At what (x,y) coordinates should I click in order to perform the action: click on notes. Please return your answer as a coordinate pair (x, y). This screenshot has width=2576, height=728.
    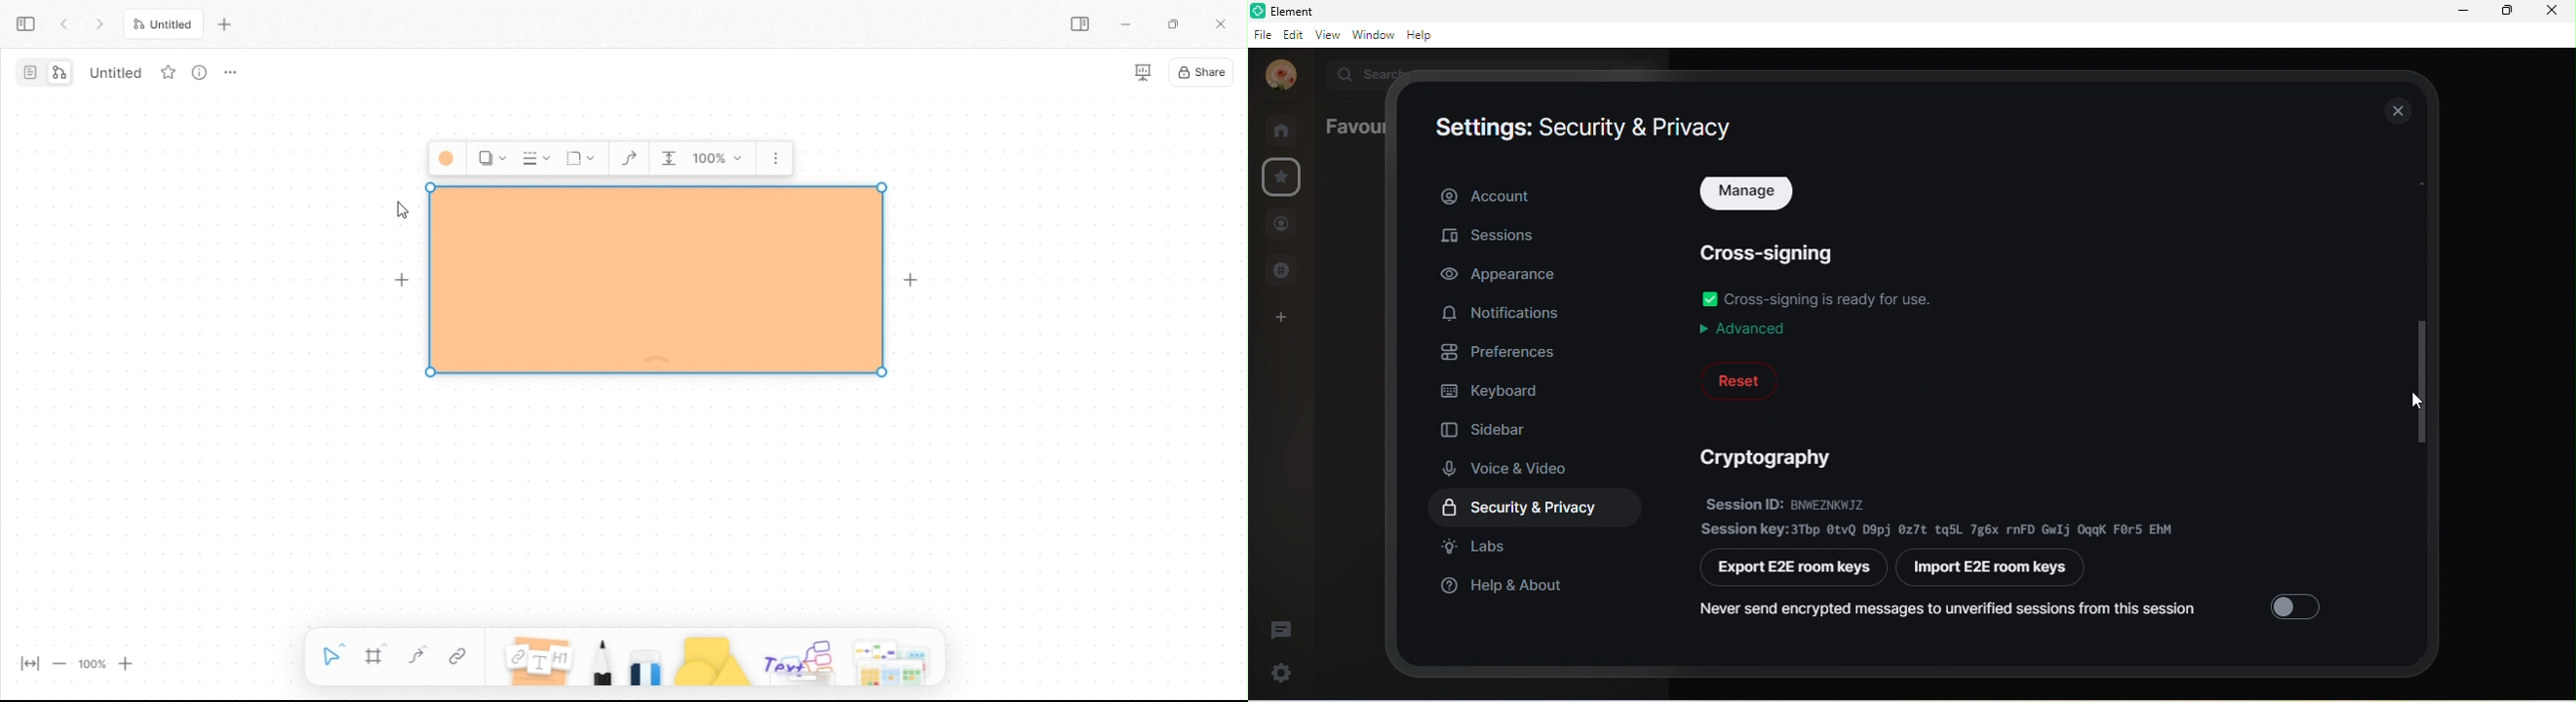
    Looking at the image, I should click on (538, 659).